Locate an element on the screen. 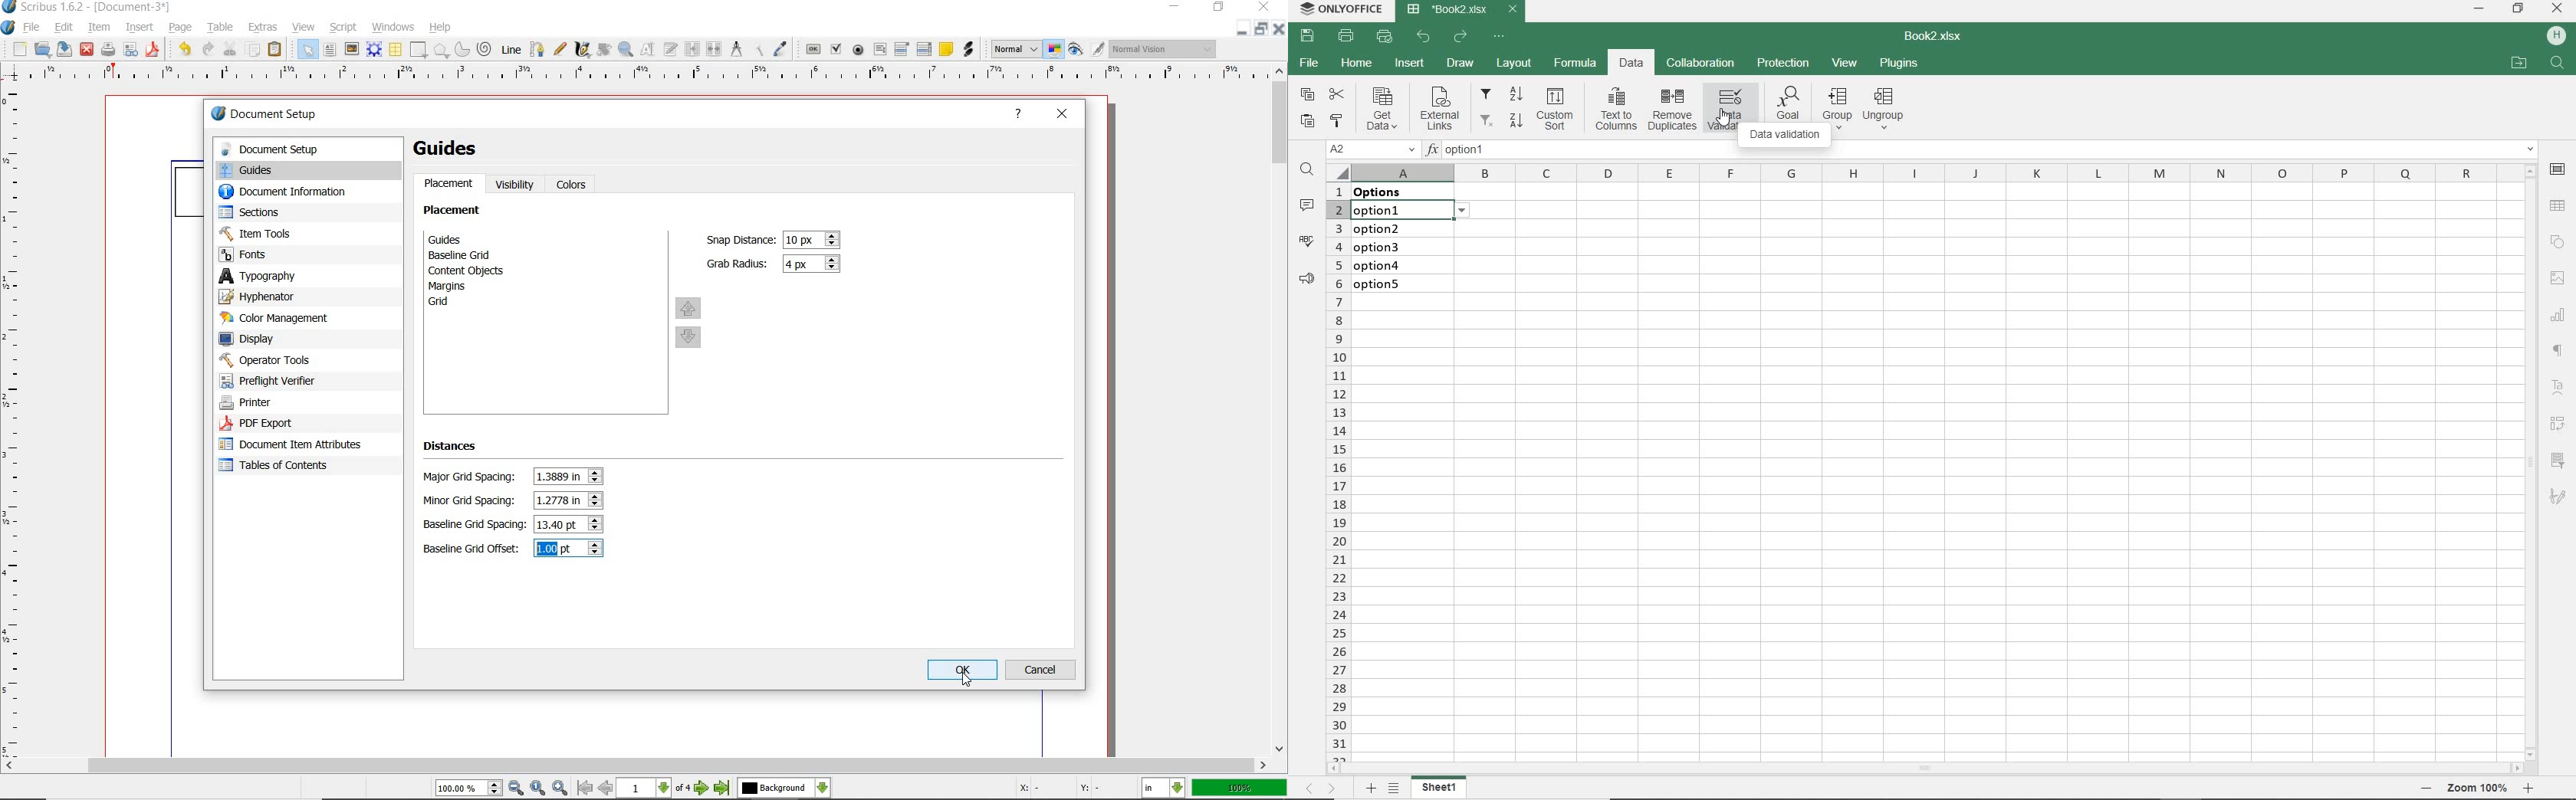  RESTORE DOWN is located at coordinates (2518, 10).